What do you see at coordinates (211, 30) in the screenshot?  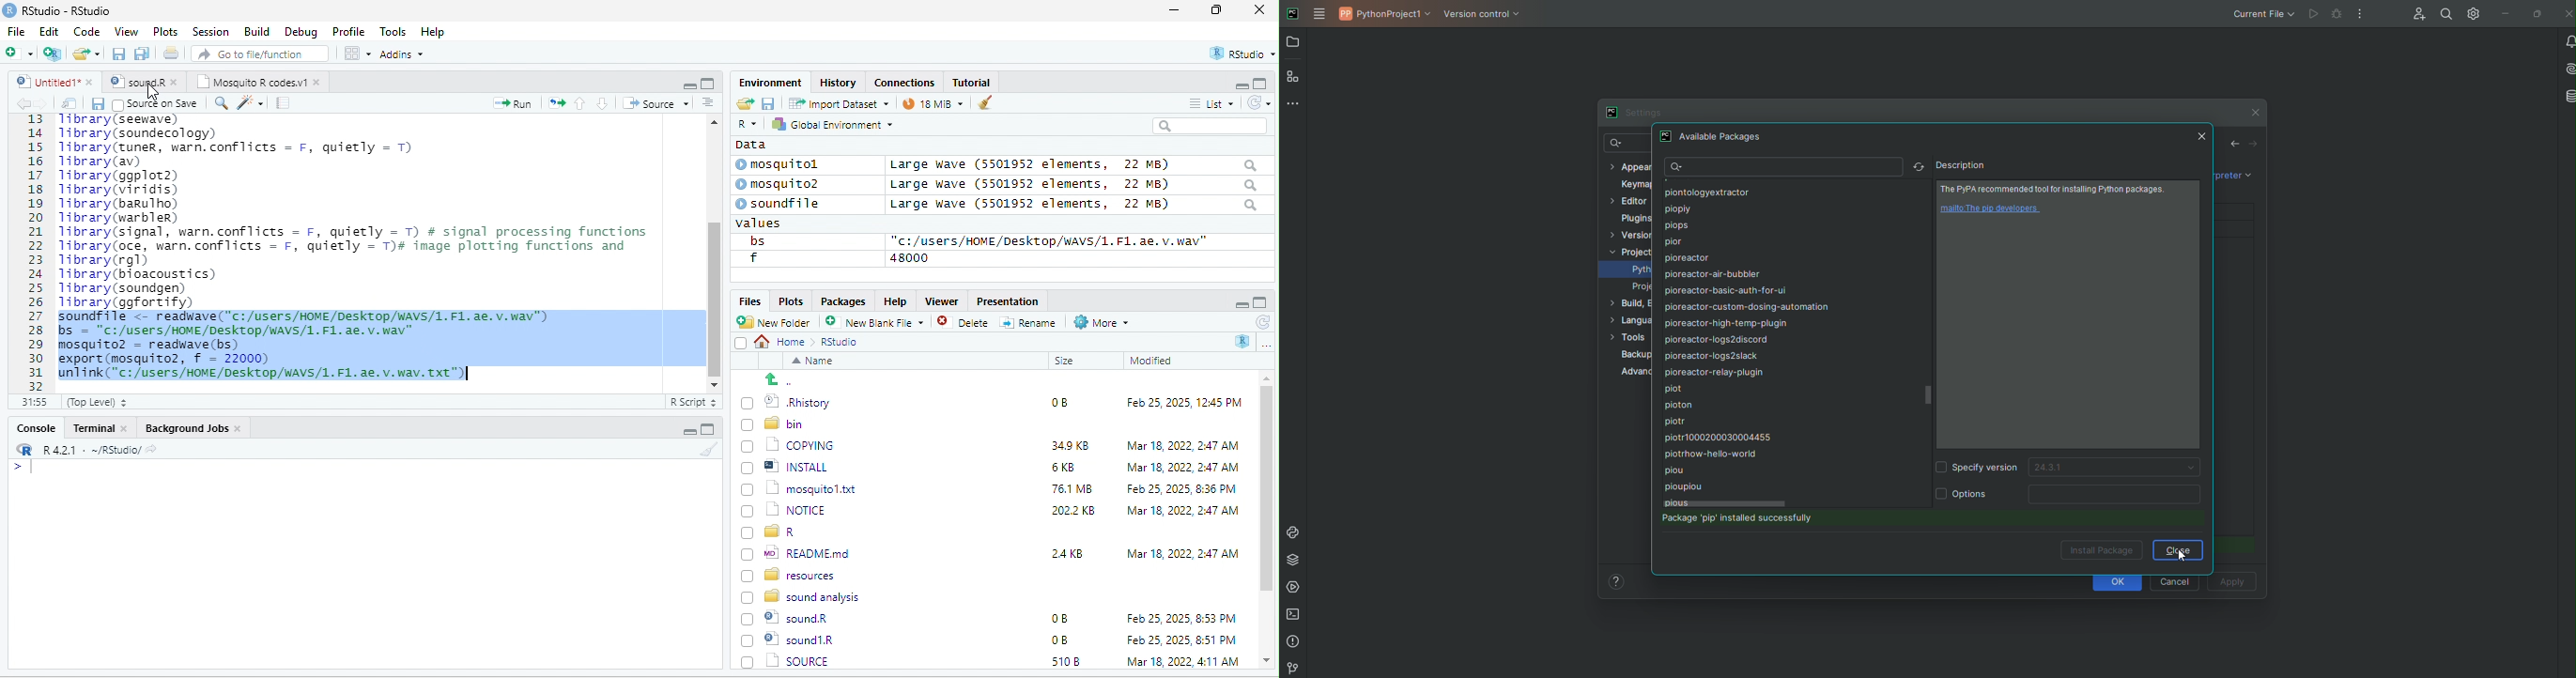 I see `Session` at bounding box center [211, 30].